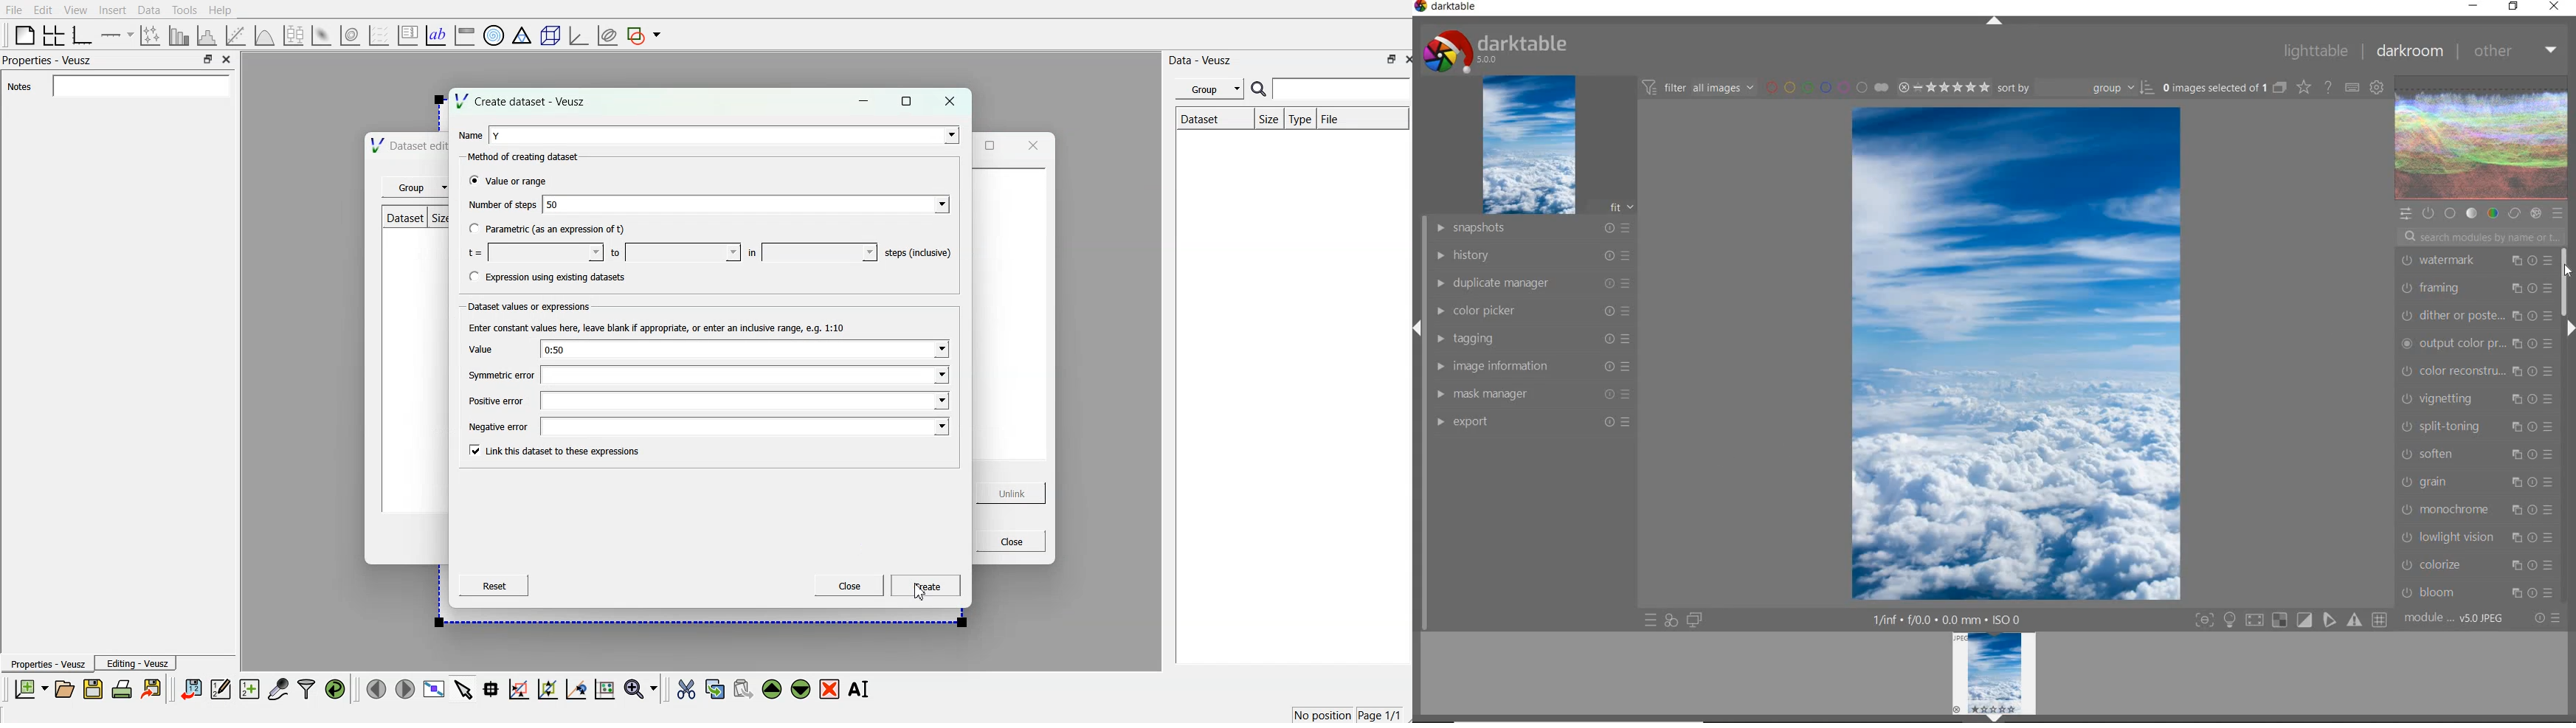  Describe the element at coordinates (43, 10) in the screenshot. I see `Edit` at that location.